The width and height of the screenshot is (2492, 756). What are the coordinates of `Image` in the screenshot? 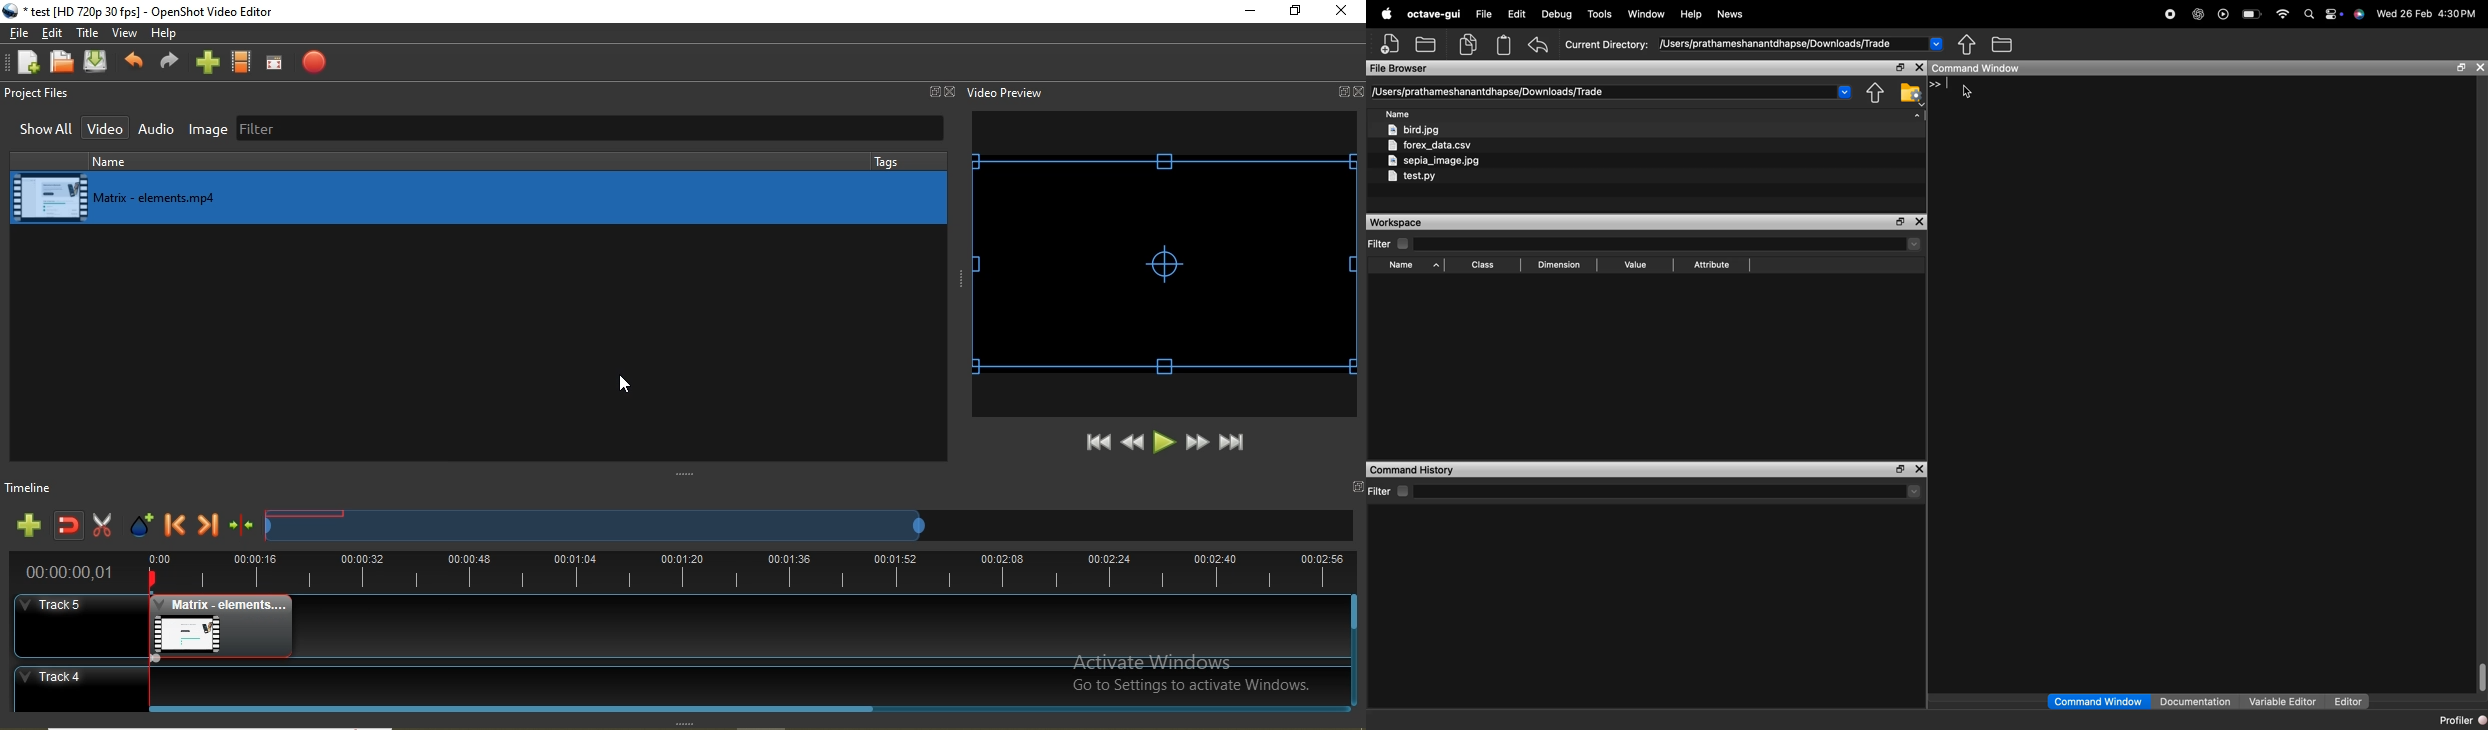 It's located at (208, 132).